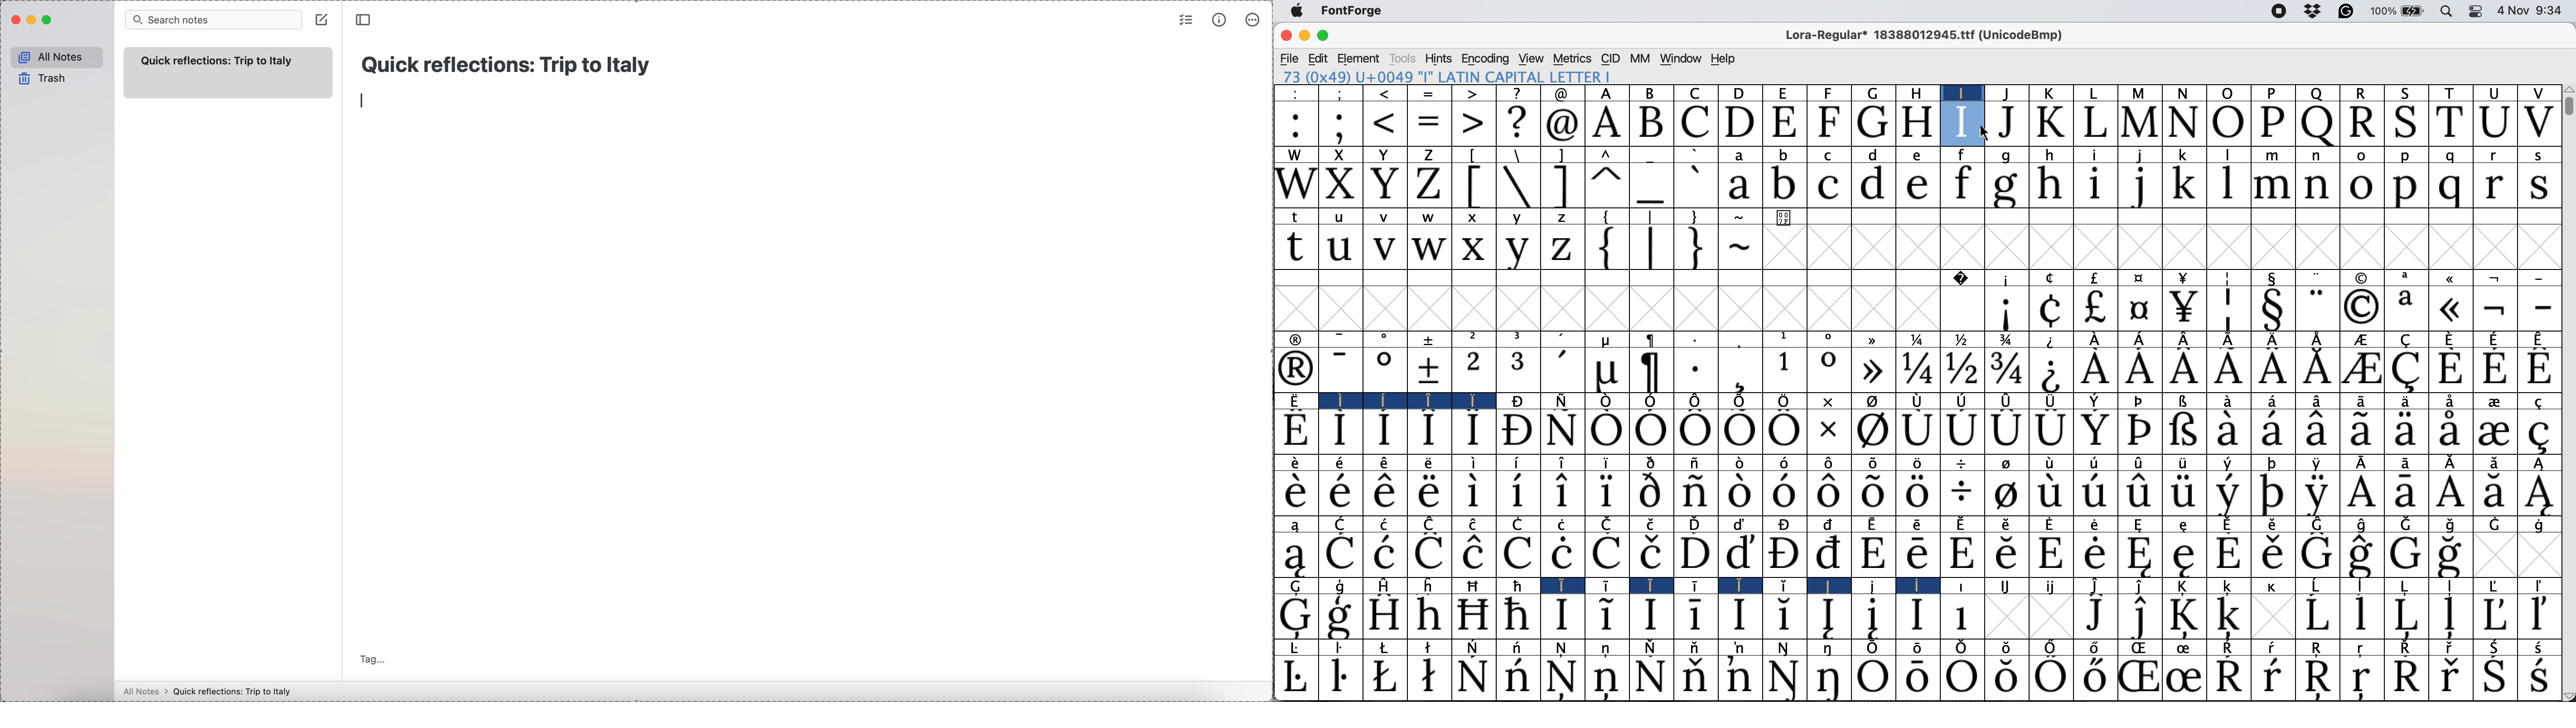 The width and height of the screenshot is (2576, 728). I want to click on Symbol, so click(2449, 369).